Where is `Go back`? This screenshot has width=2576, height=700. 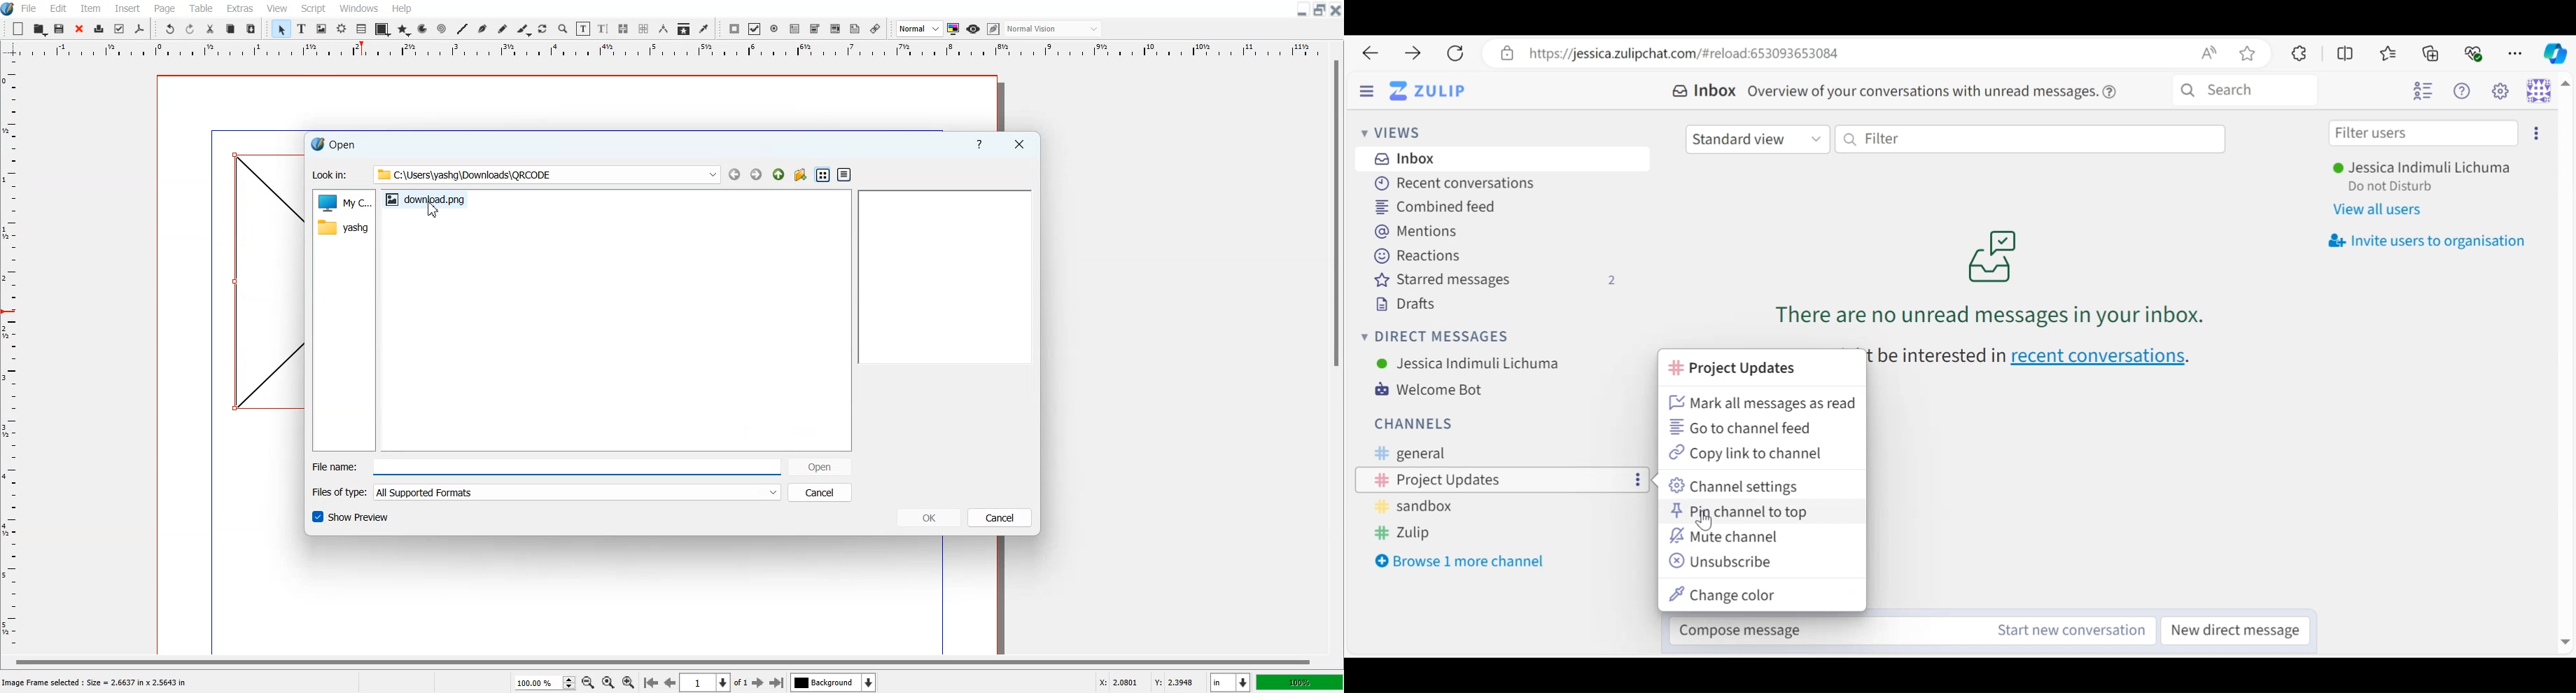 Go back is located at coordinates (1370, 53).